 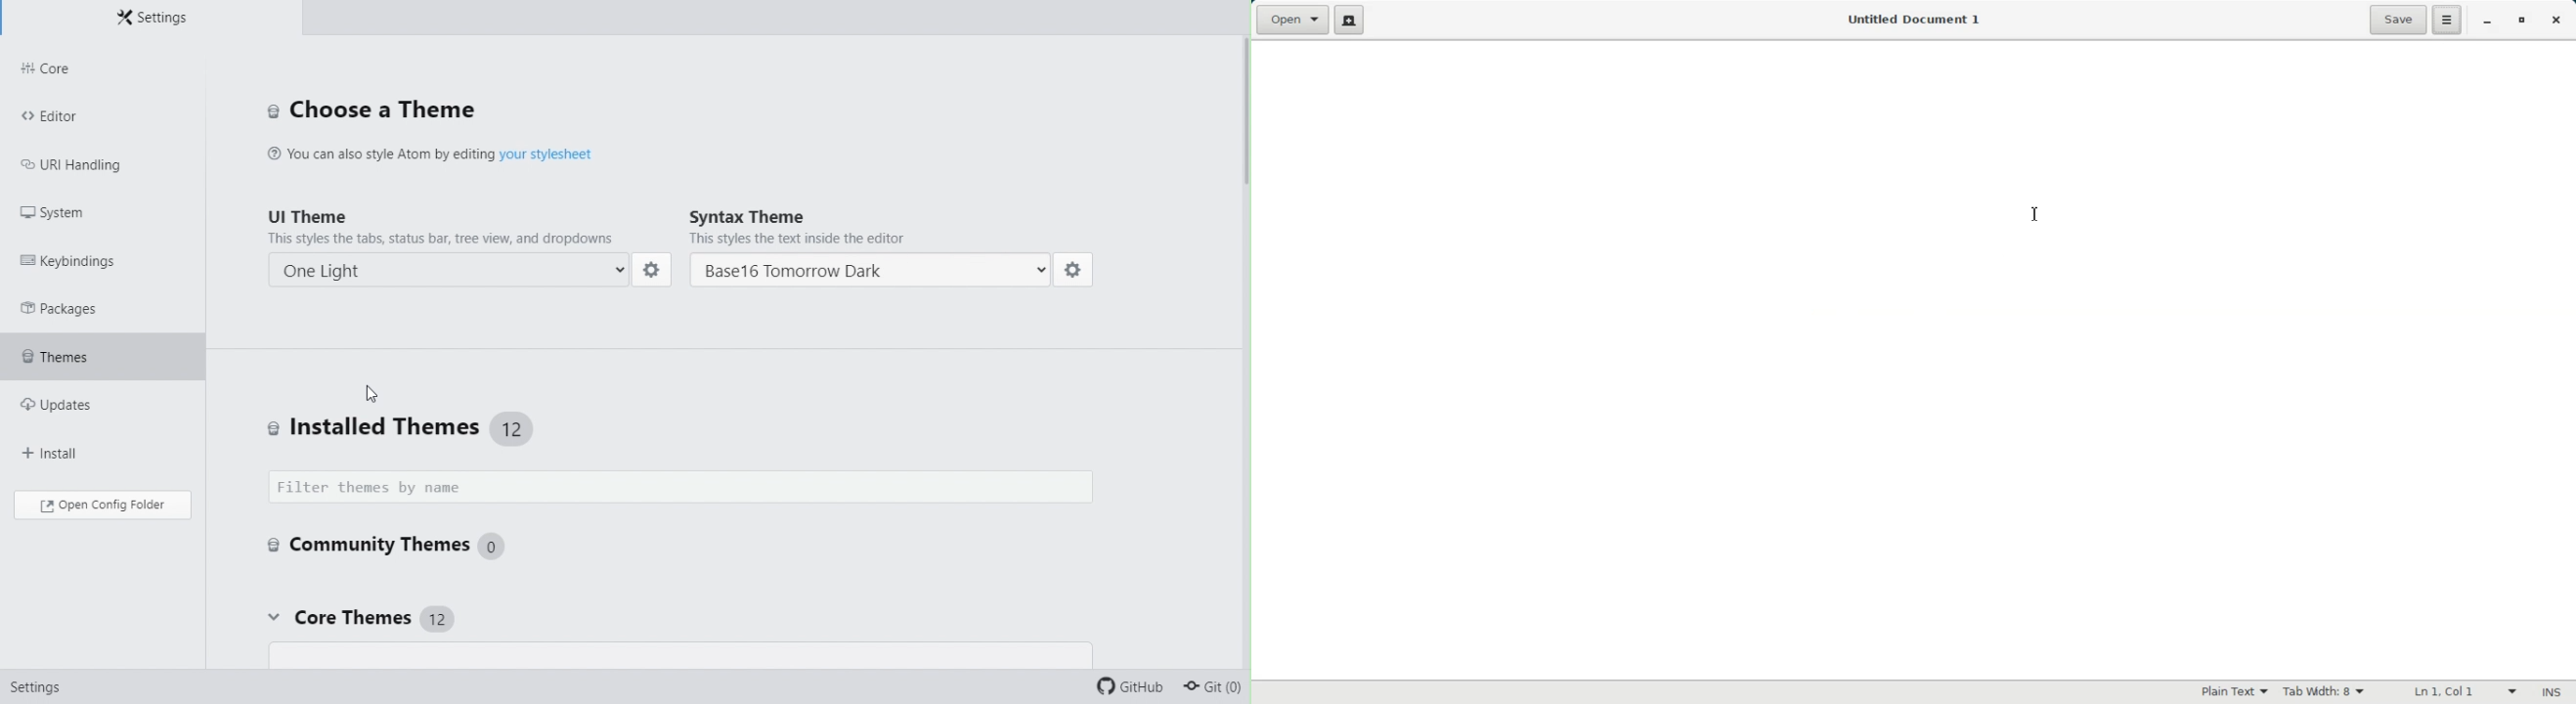 What do you see at coordinates (1911, 19) in the screenshot?
I see `Untitled Document 1` at bounding box center [1911, 19].